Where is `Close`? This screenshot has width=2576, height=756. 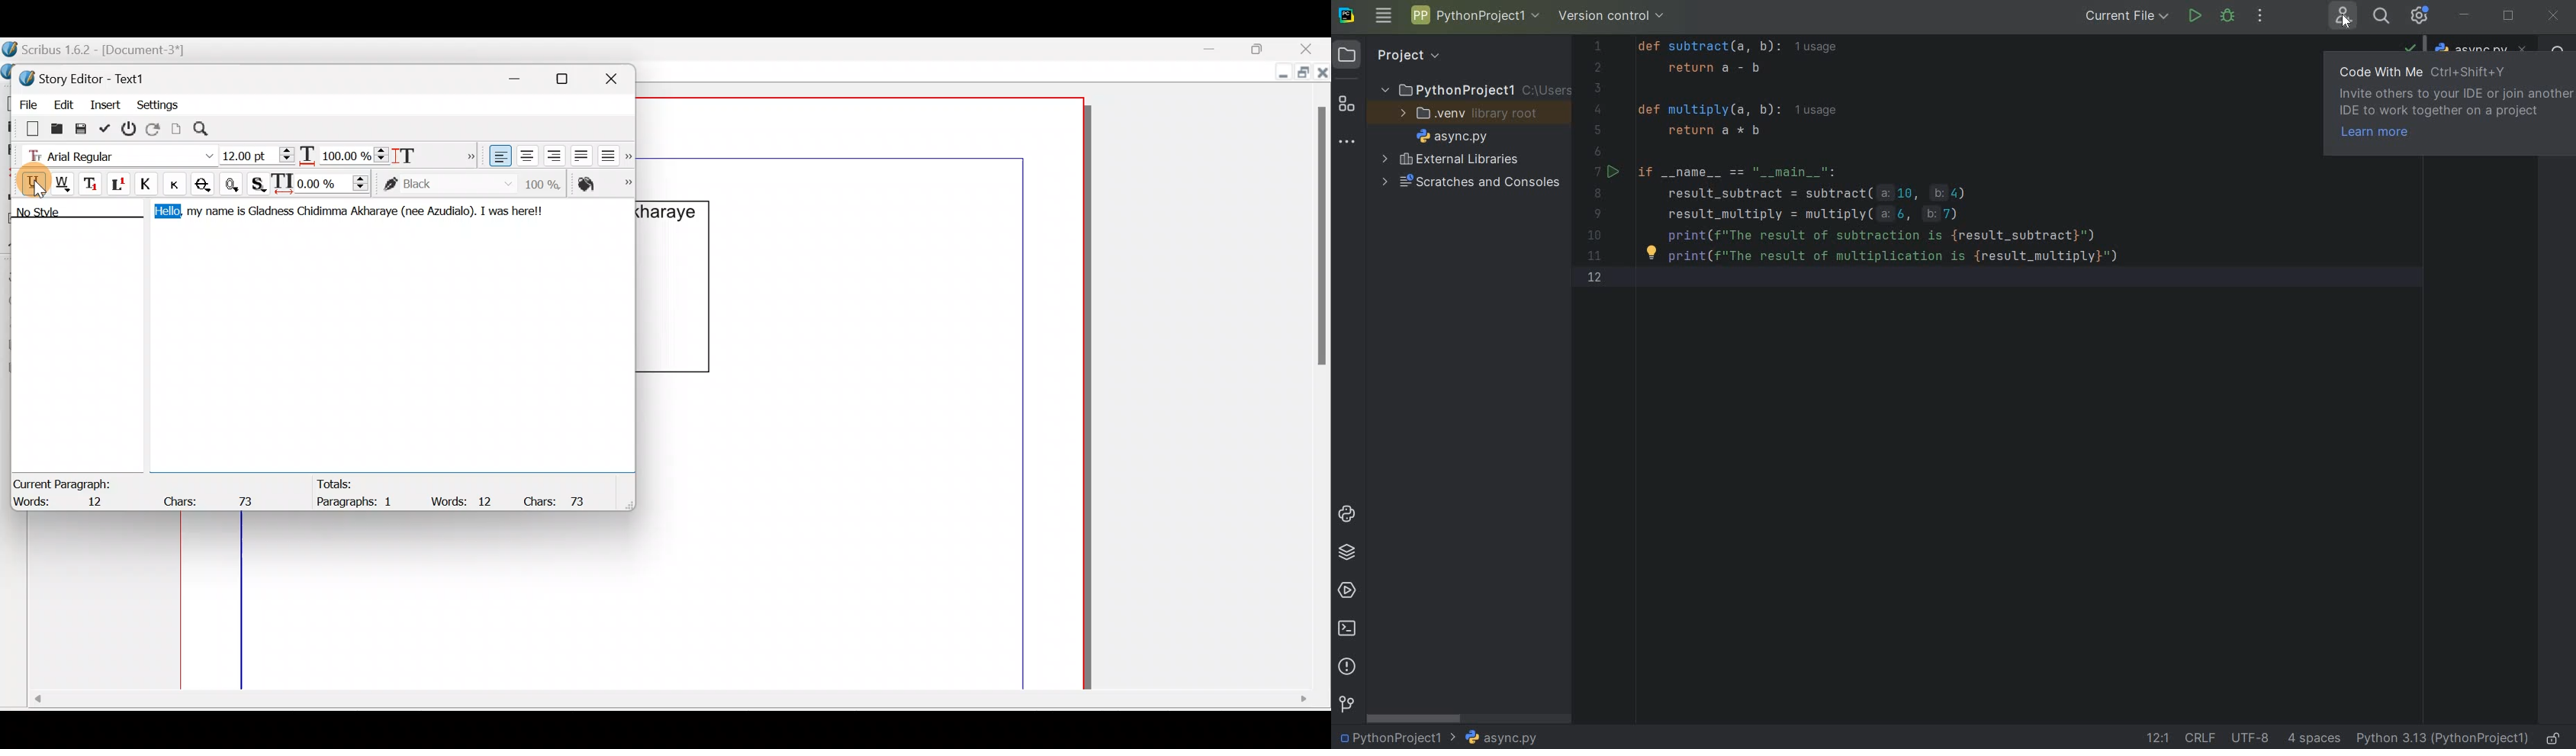
Close is located at coordinates (1323, 76).